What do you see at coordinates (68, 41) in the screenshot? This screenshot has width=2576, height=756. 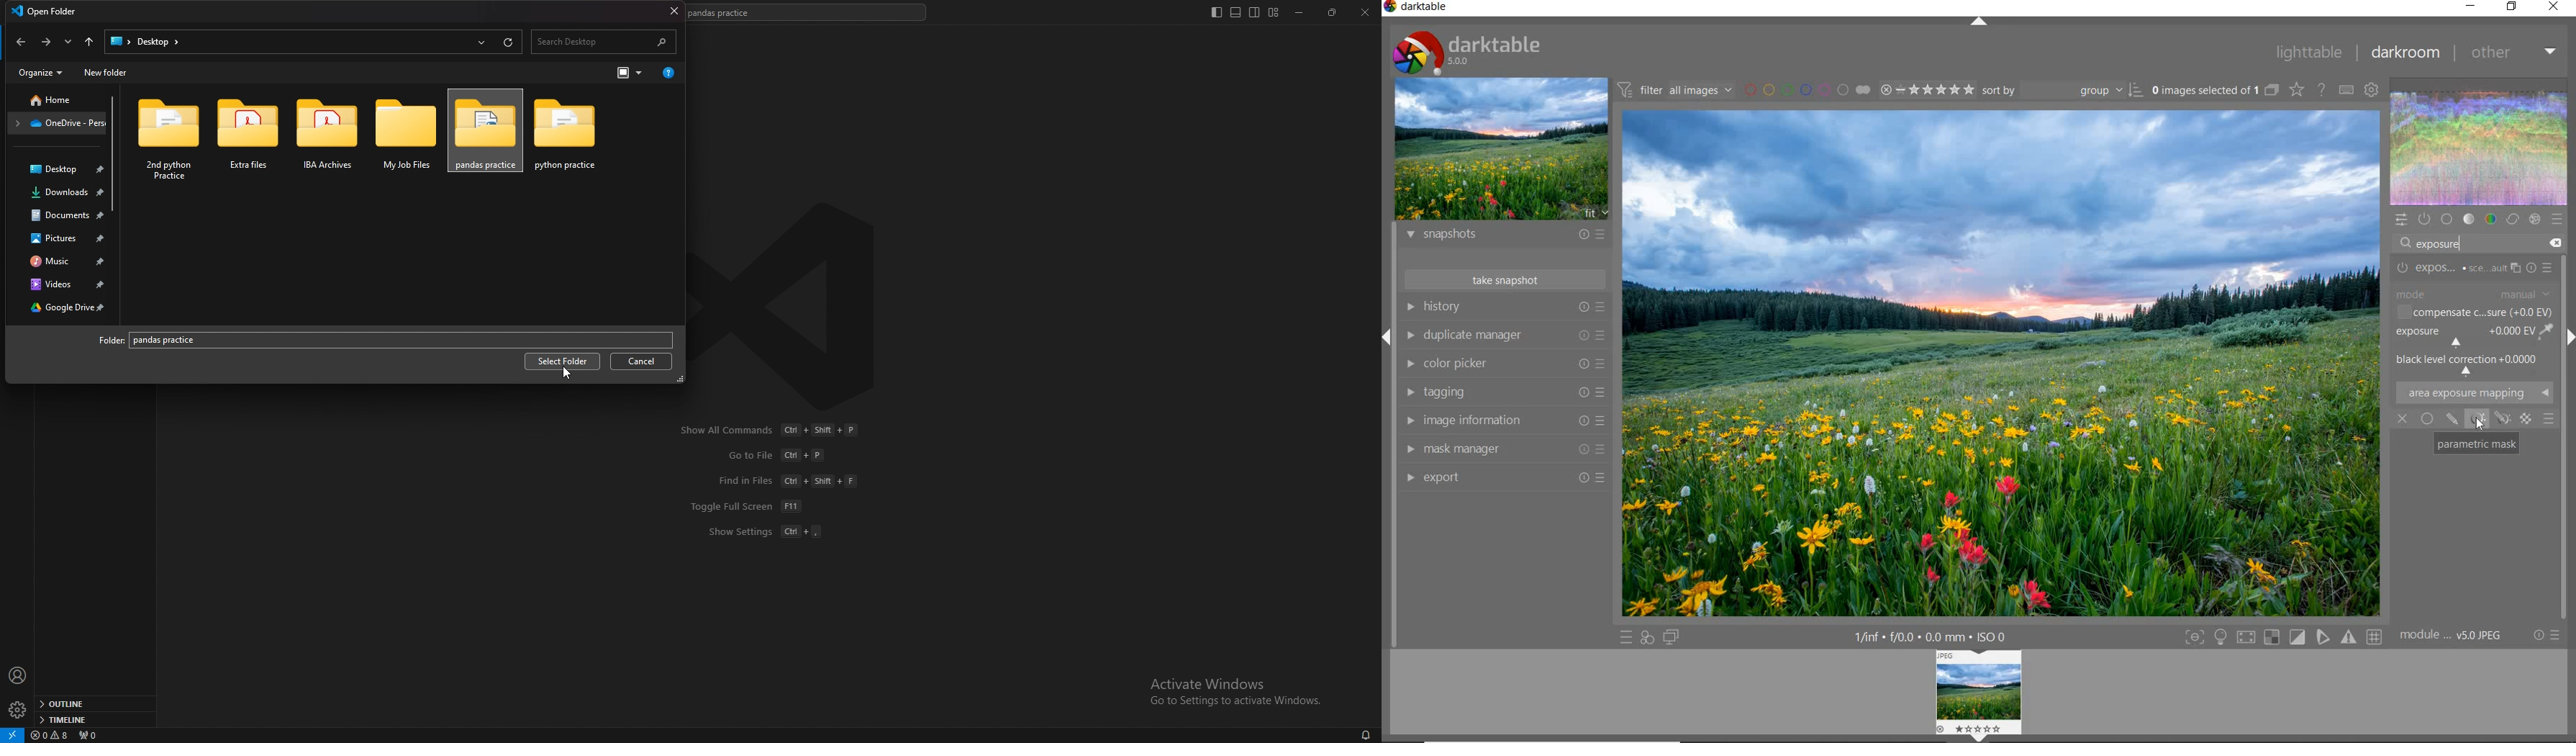 I see `recent locations` at bounding box center [68, 41].